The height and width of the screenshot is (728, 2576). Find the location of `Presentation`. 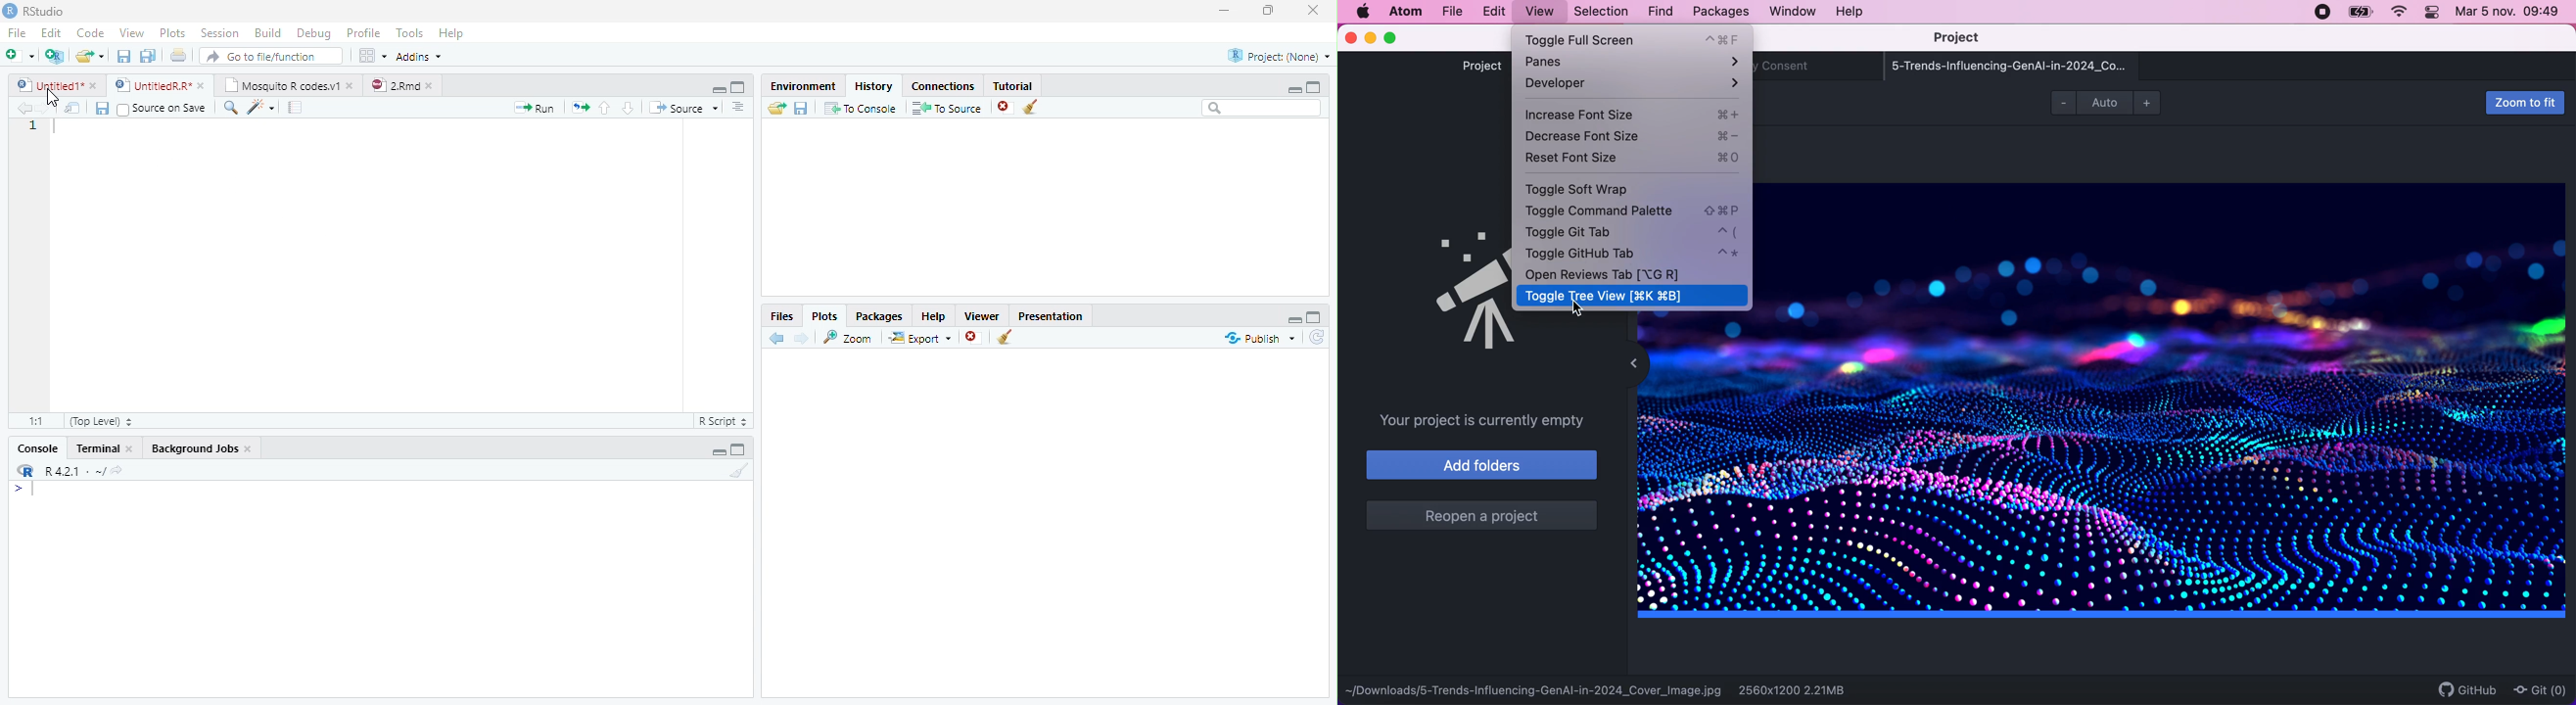

Presentation is located at coordinates (1051, 315).